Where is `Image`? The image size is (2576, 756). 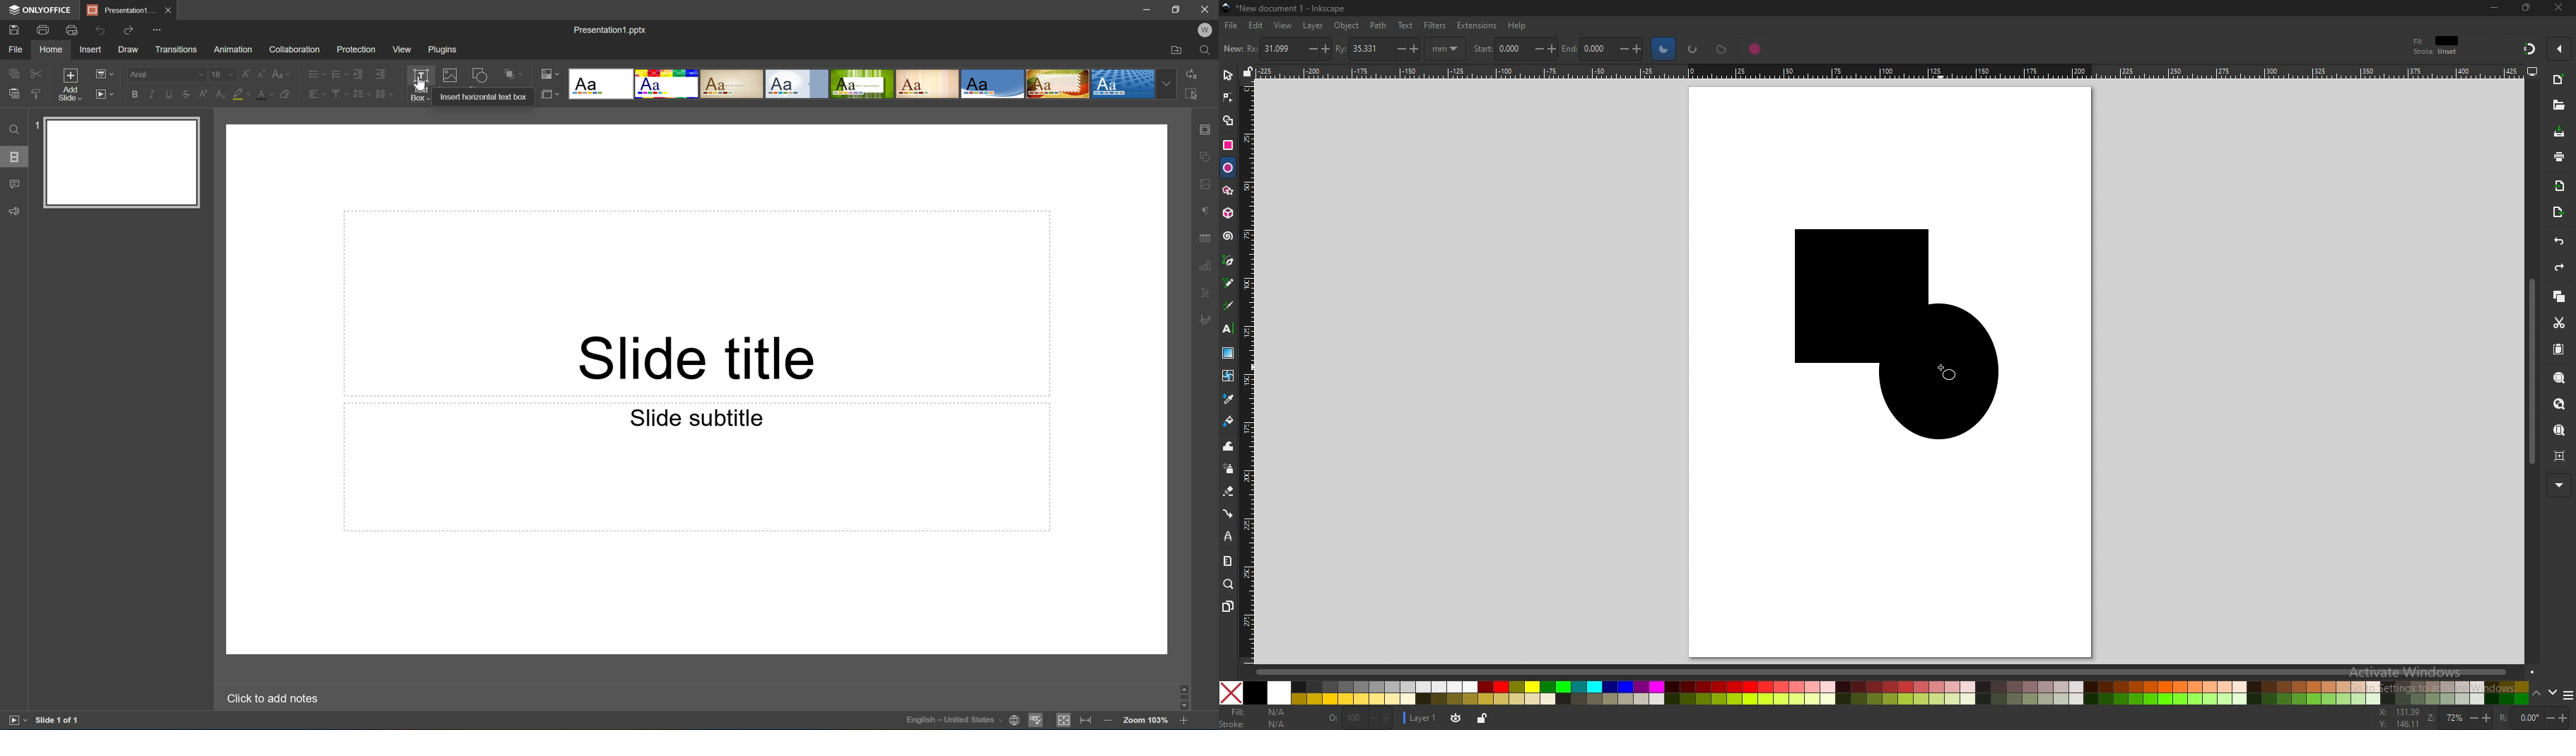 Image is located at coordinates (450, 76).